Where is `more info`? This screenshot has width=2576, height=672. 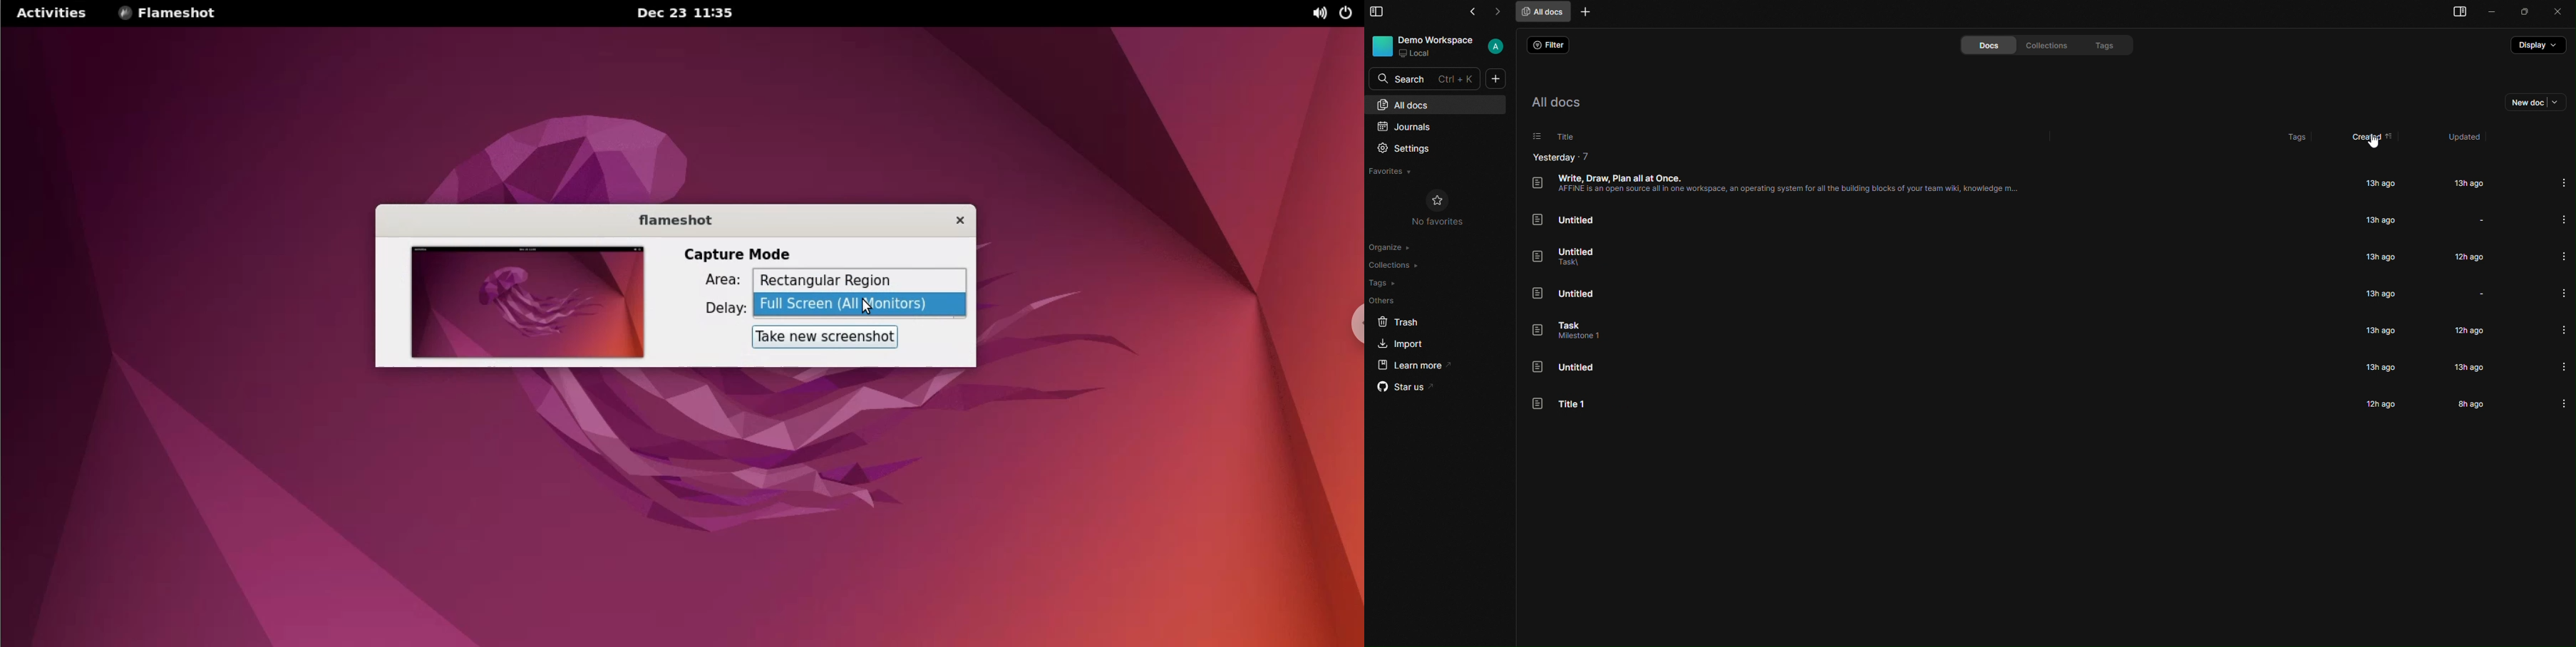 more info is located at coordinates (2563, 218).